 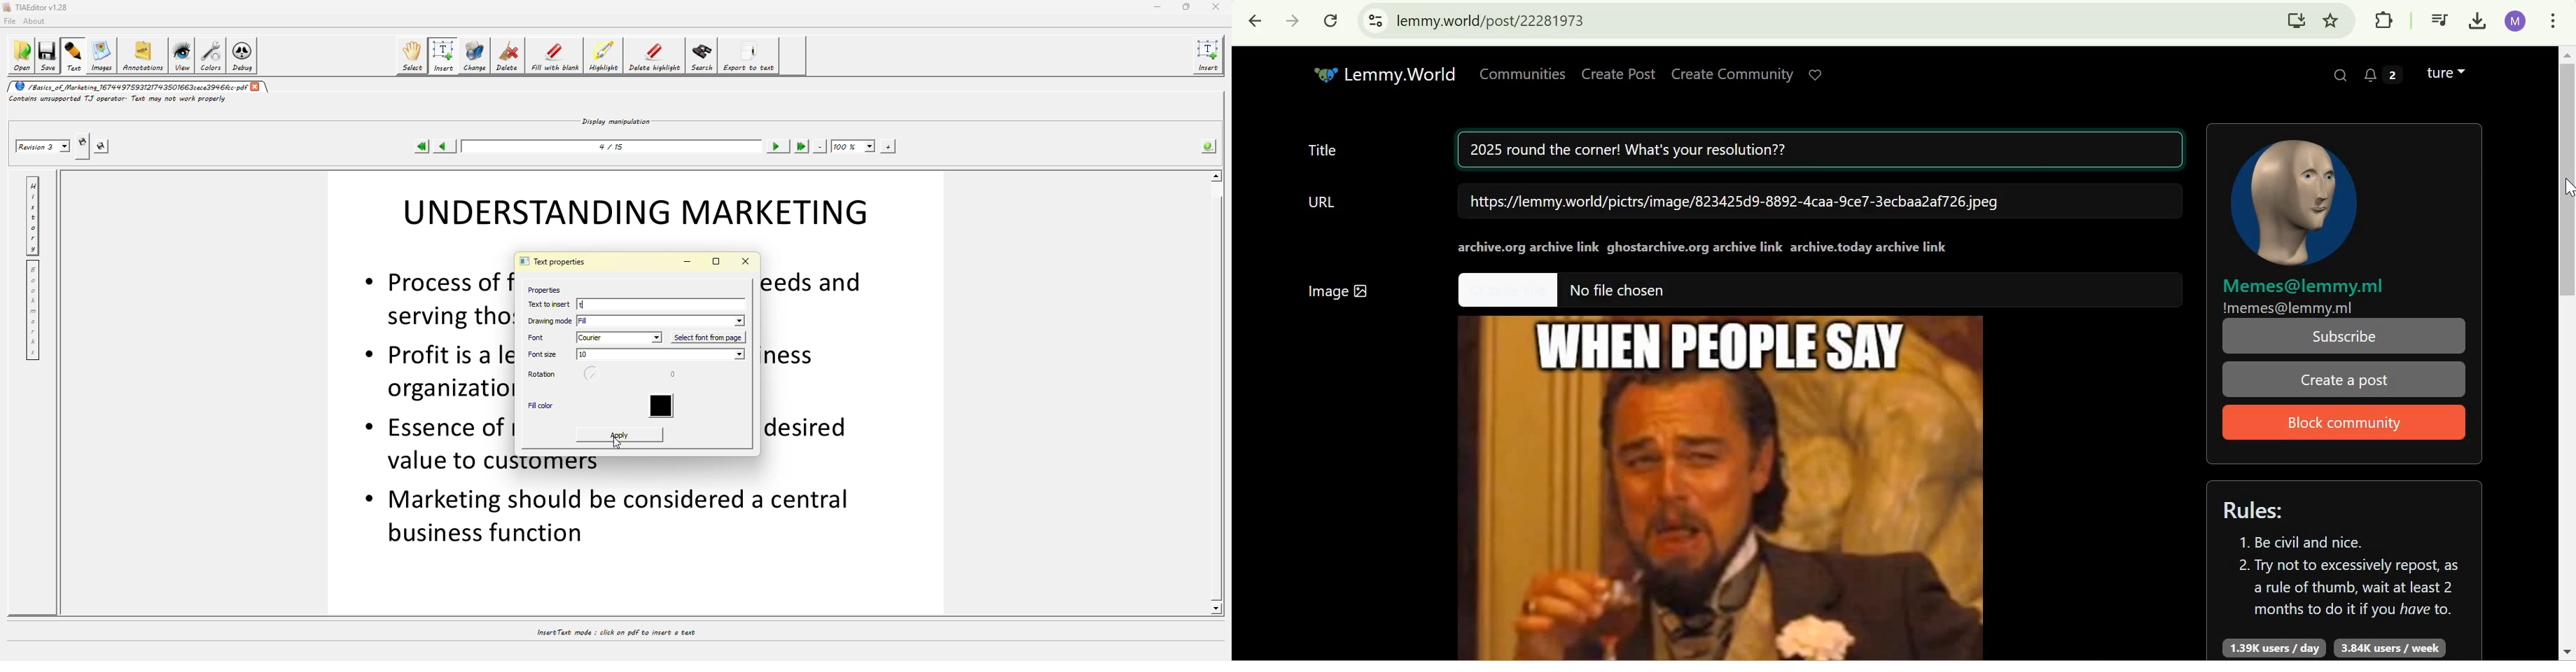 What do you see at coordinates (49, 56) in the screenshot?
I see `save` at bounding box center [49, 56].